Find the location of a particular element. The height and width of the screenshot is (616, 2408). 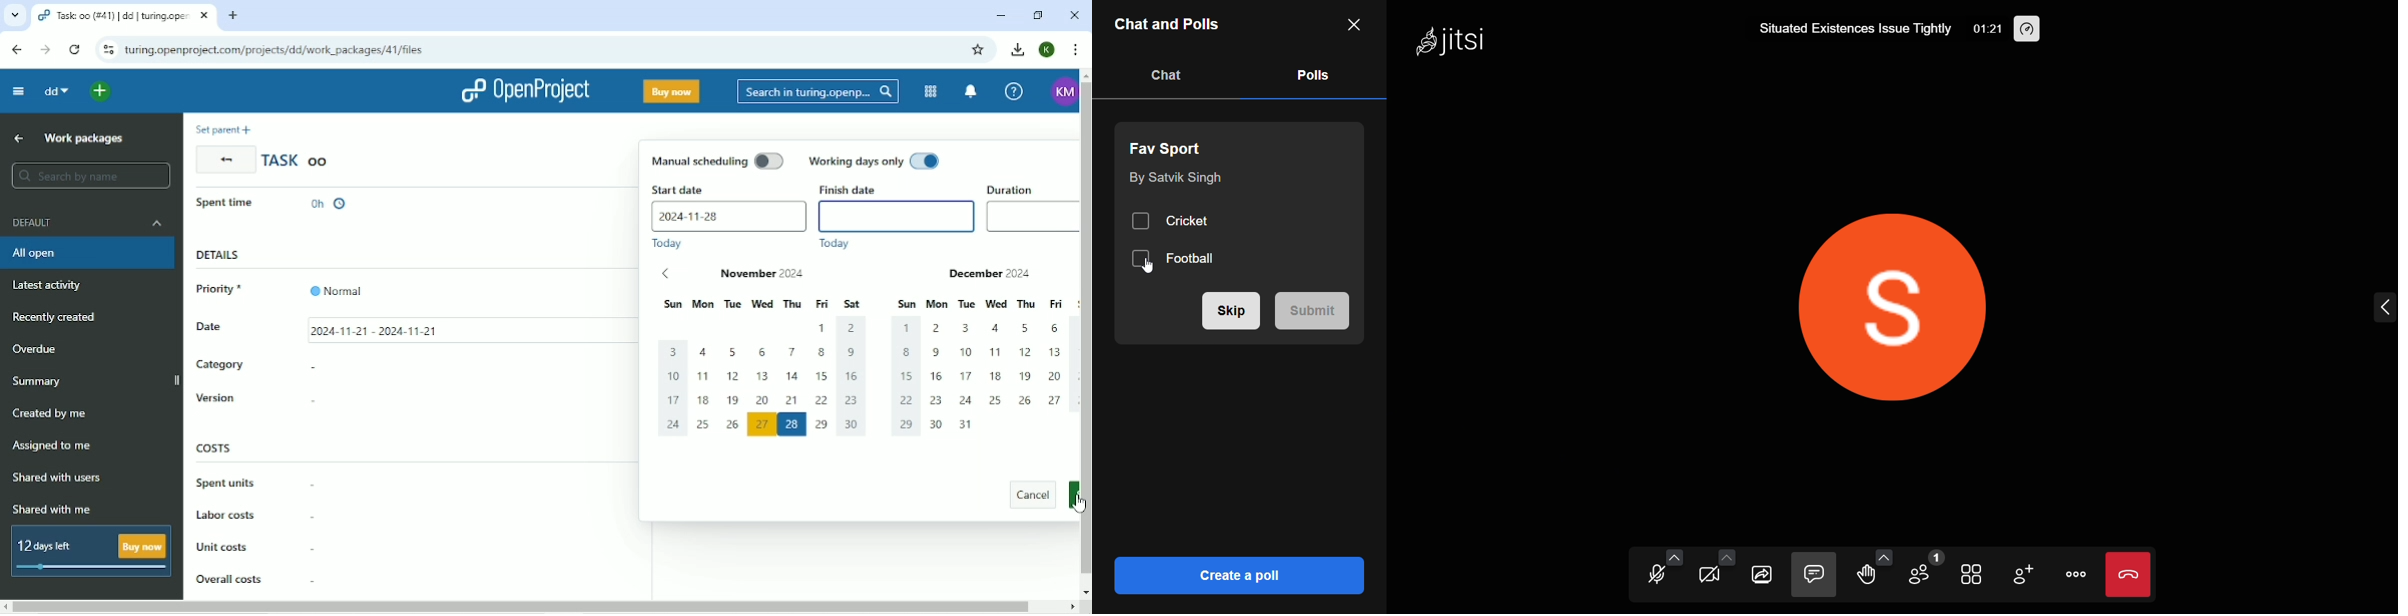

Search is located at coordinates (818, 91).